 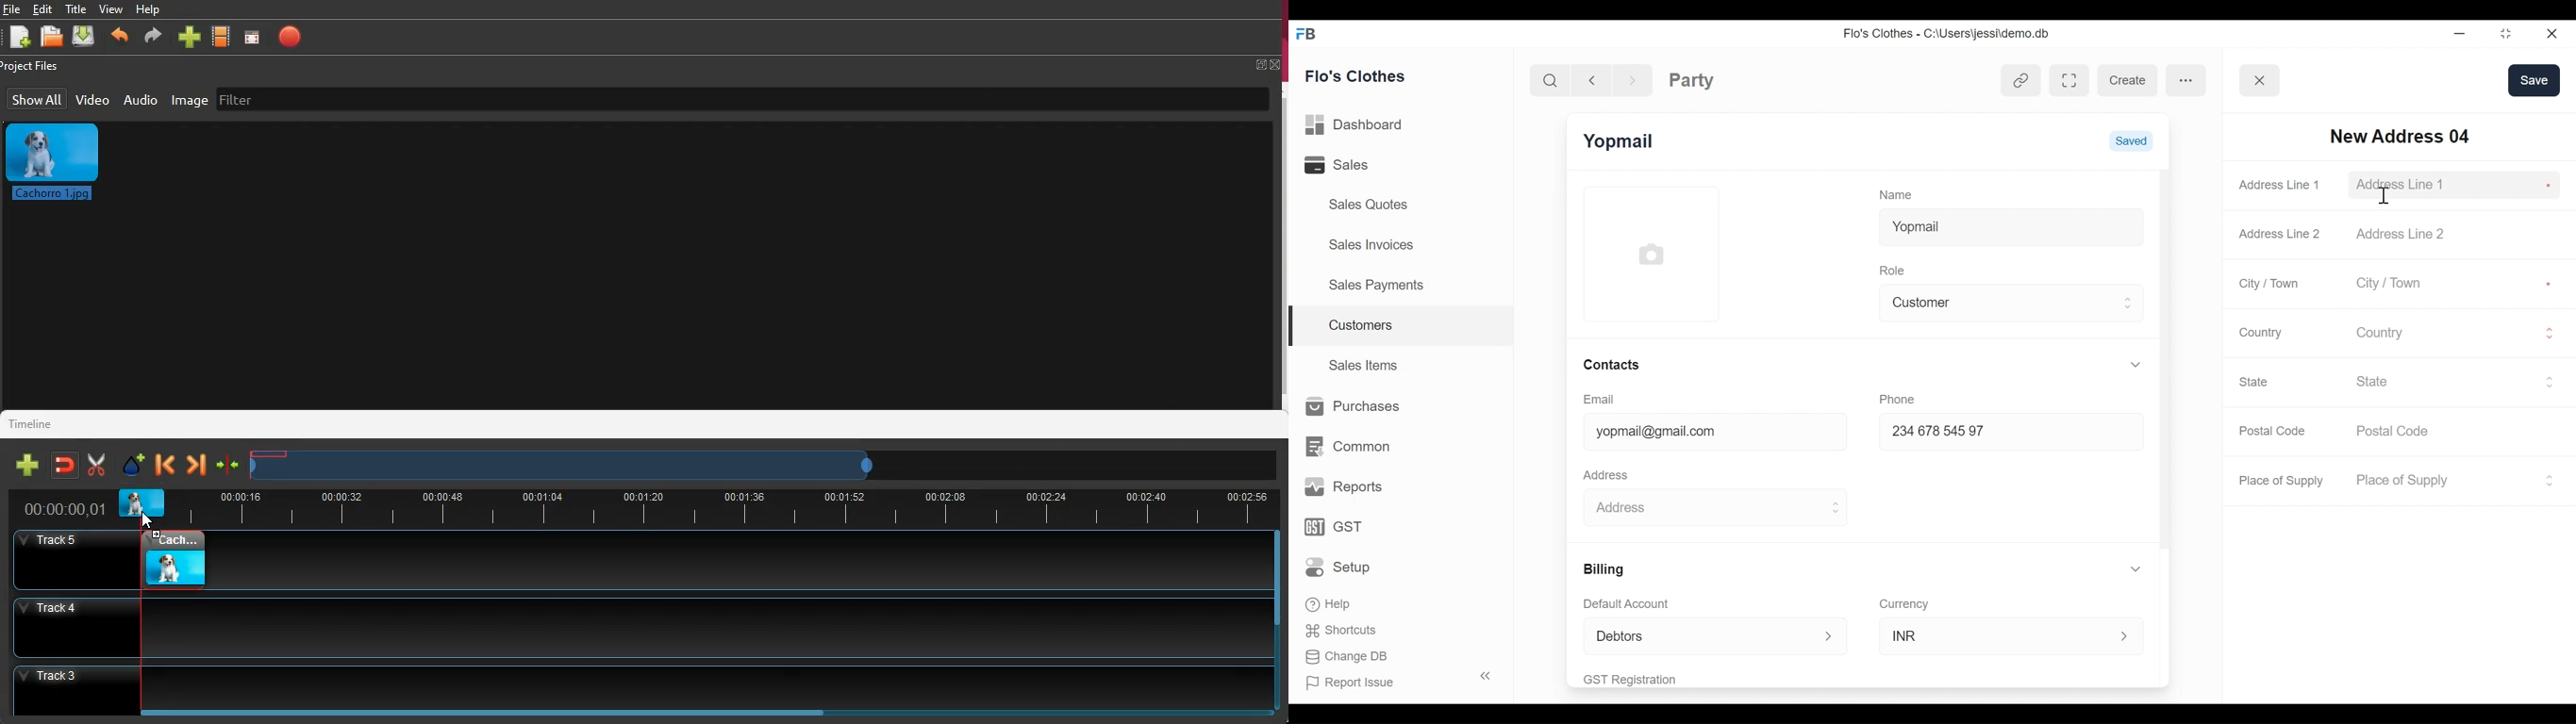 I want to click on Sales, so click(x=1355, y=164).